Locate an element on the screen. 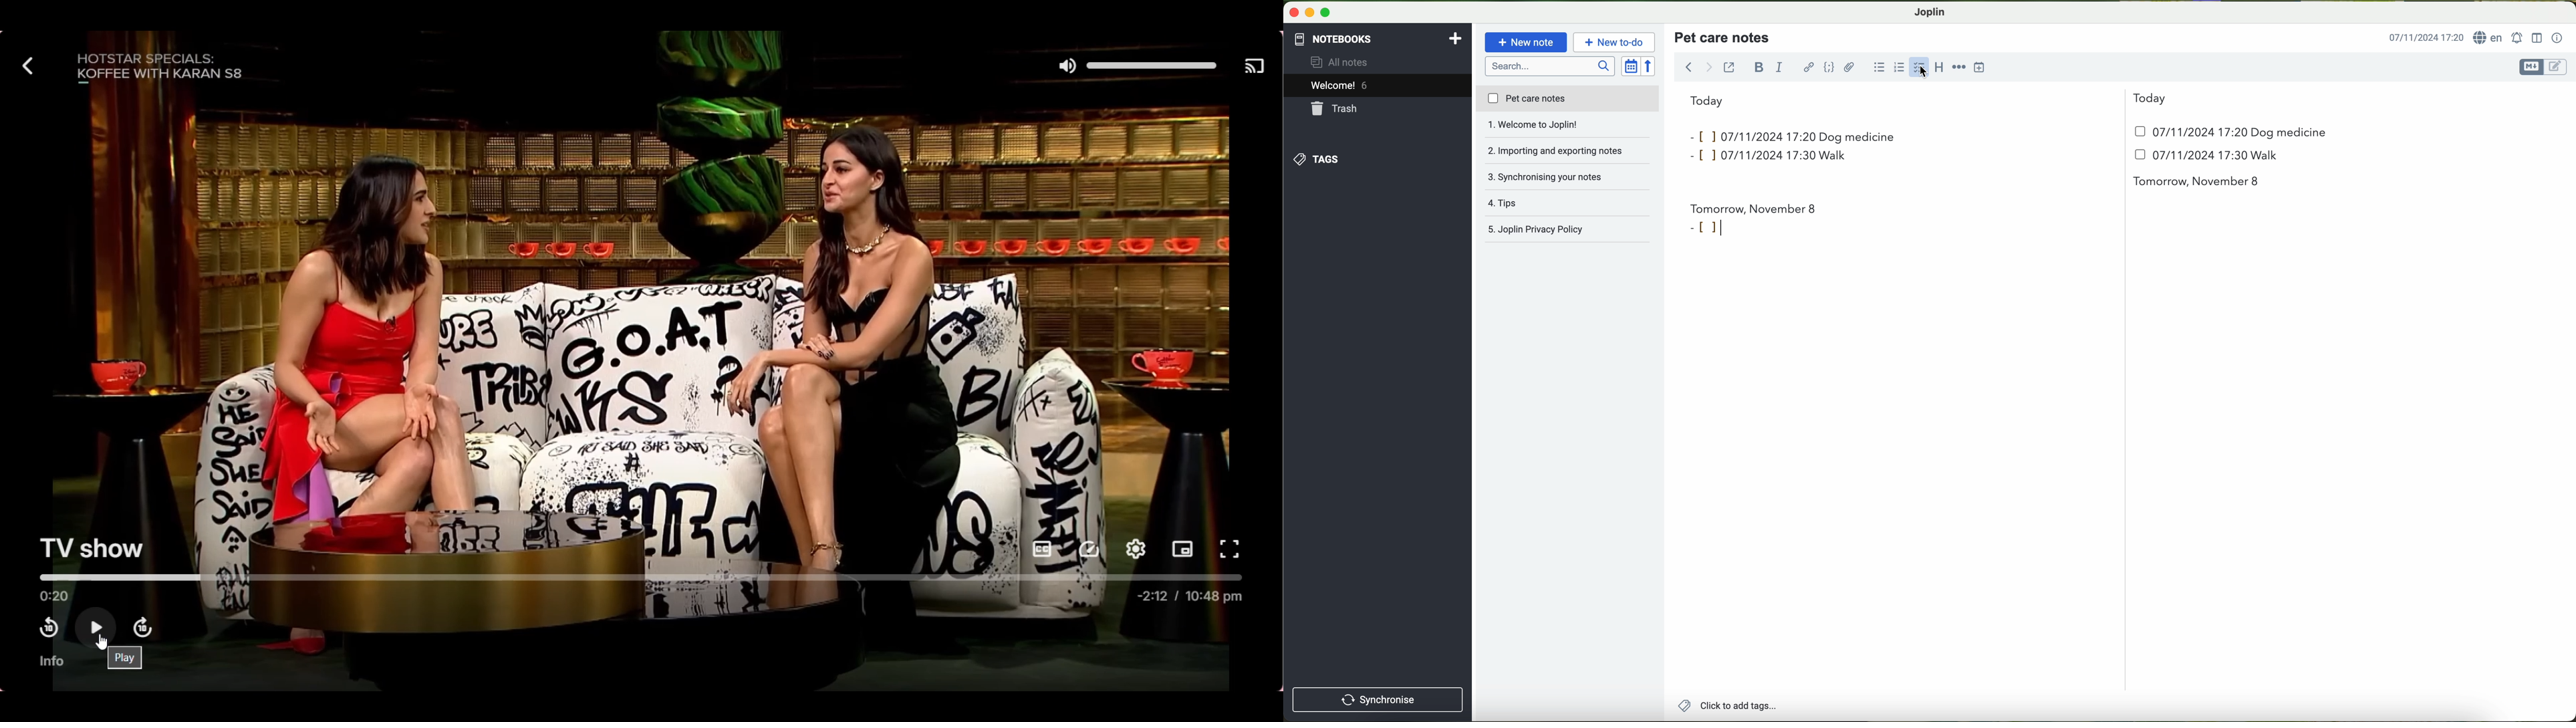 The image size is (2576, 728). Fullscreen is located at coordinates (1229, 549).